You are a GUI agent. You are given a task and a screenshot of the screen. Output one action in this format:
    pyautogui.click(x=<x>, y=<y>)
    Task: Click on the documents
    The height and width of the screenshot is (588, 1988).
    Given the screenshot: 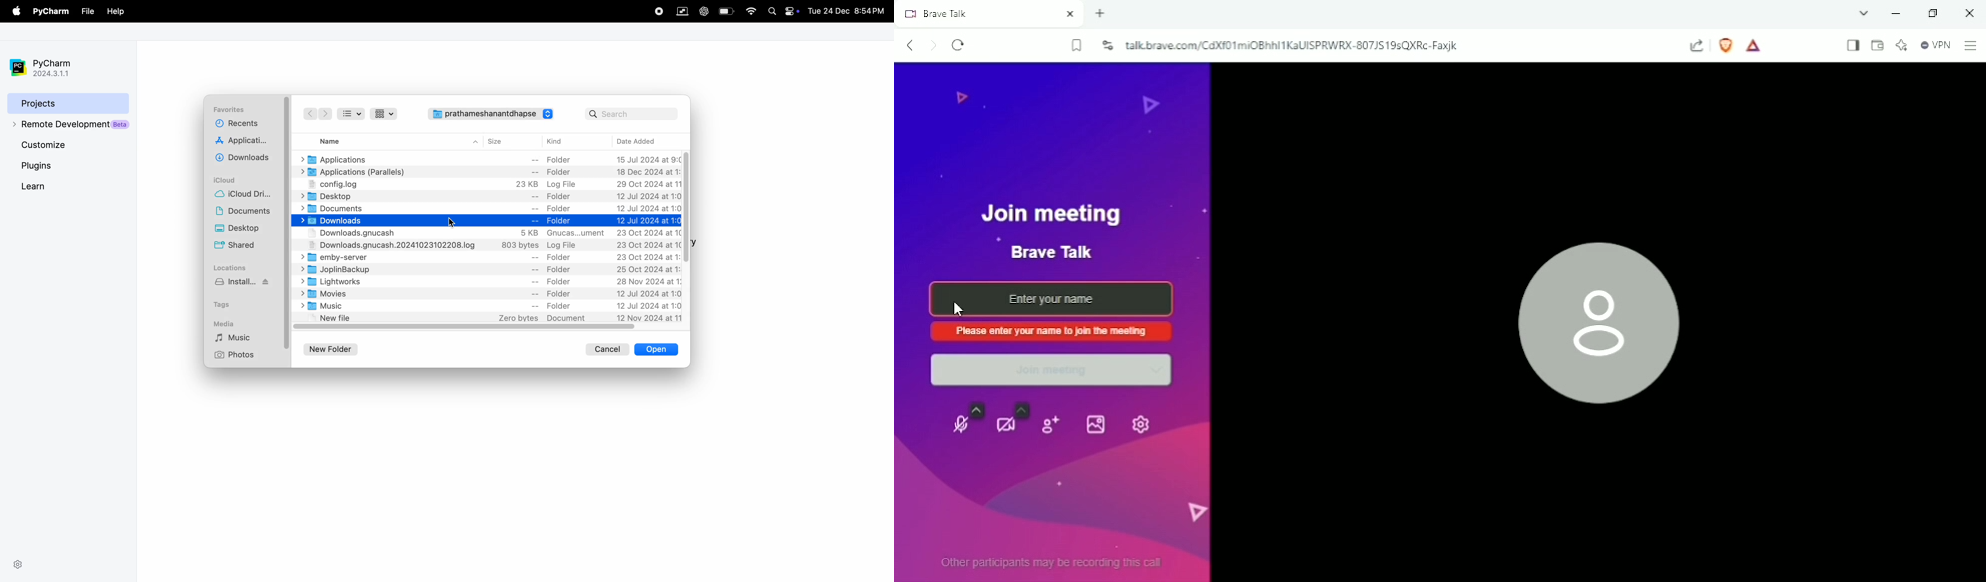 What is the action you would take?
    pyautogui.click(x=246, y=212)
    